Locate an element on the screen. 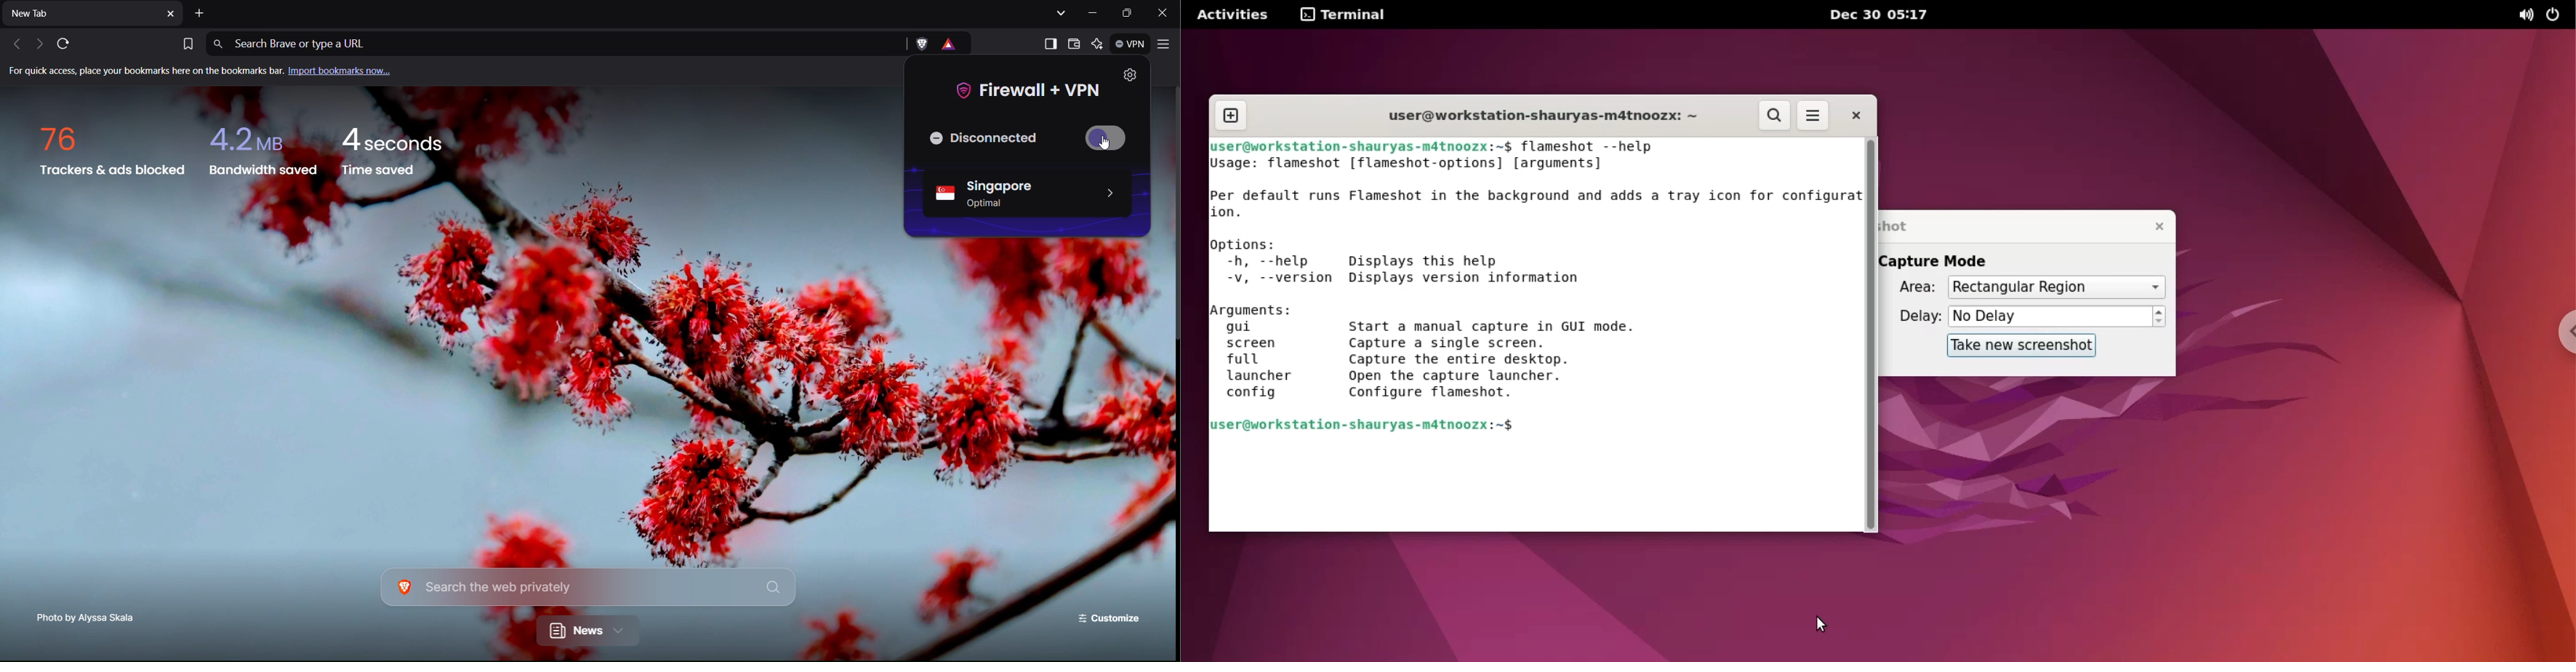 The image size is (2576, 672). full  is located at coordinates (1258, 360).